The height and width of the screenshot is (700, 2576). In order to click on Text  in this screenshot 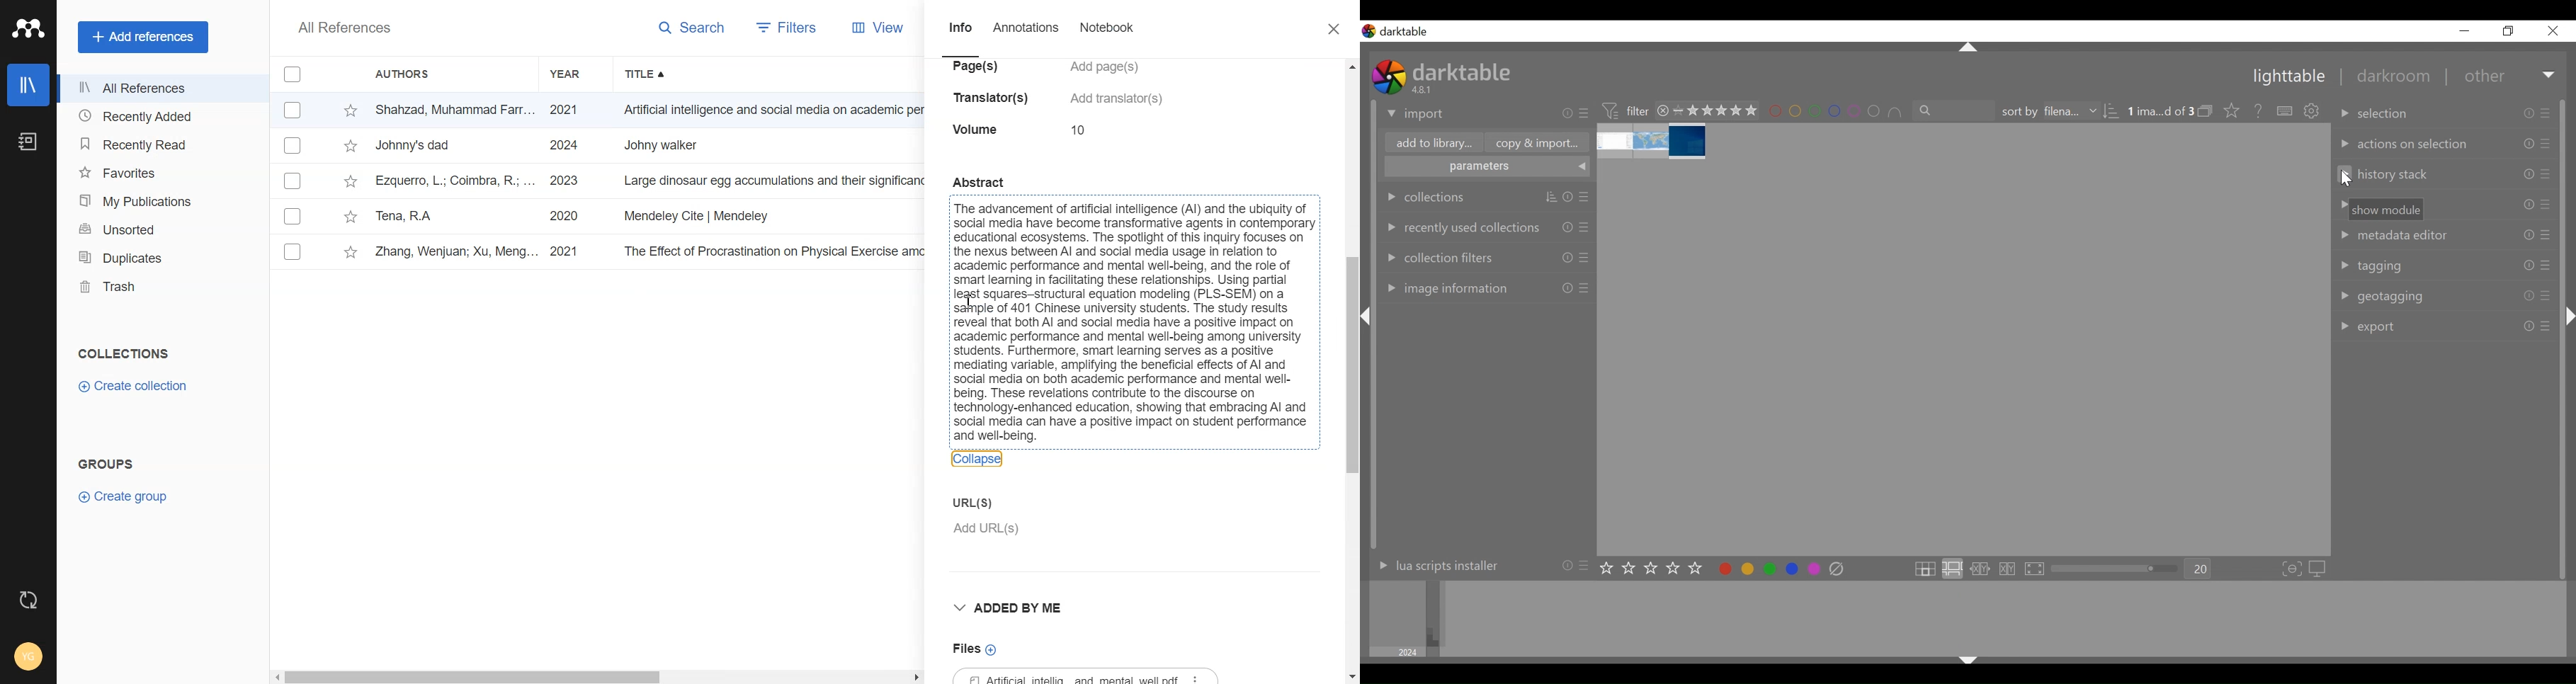, I will do `click(108, 464)`.